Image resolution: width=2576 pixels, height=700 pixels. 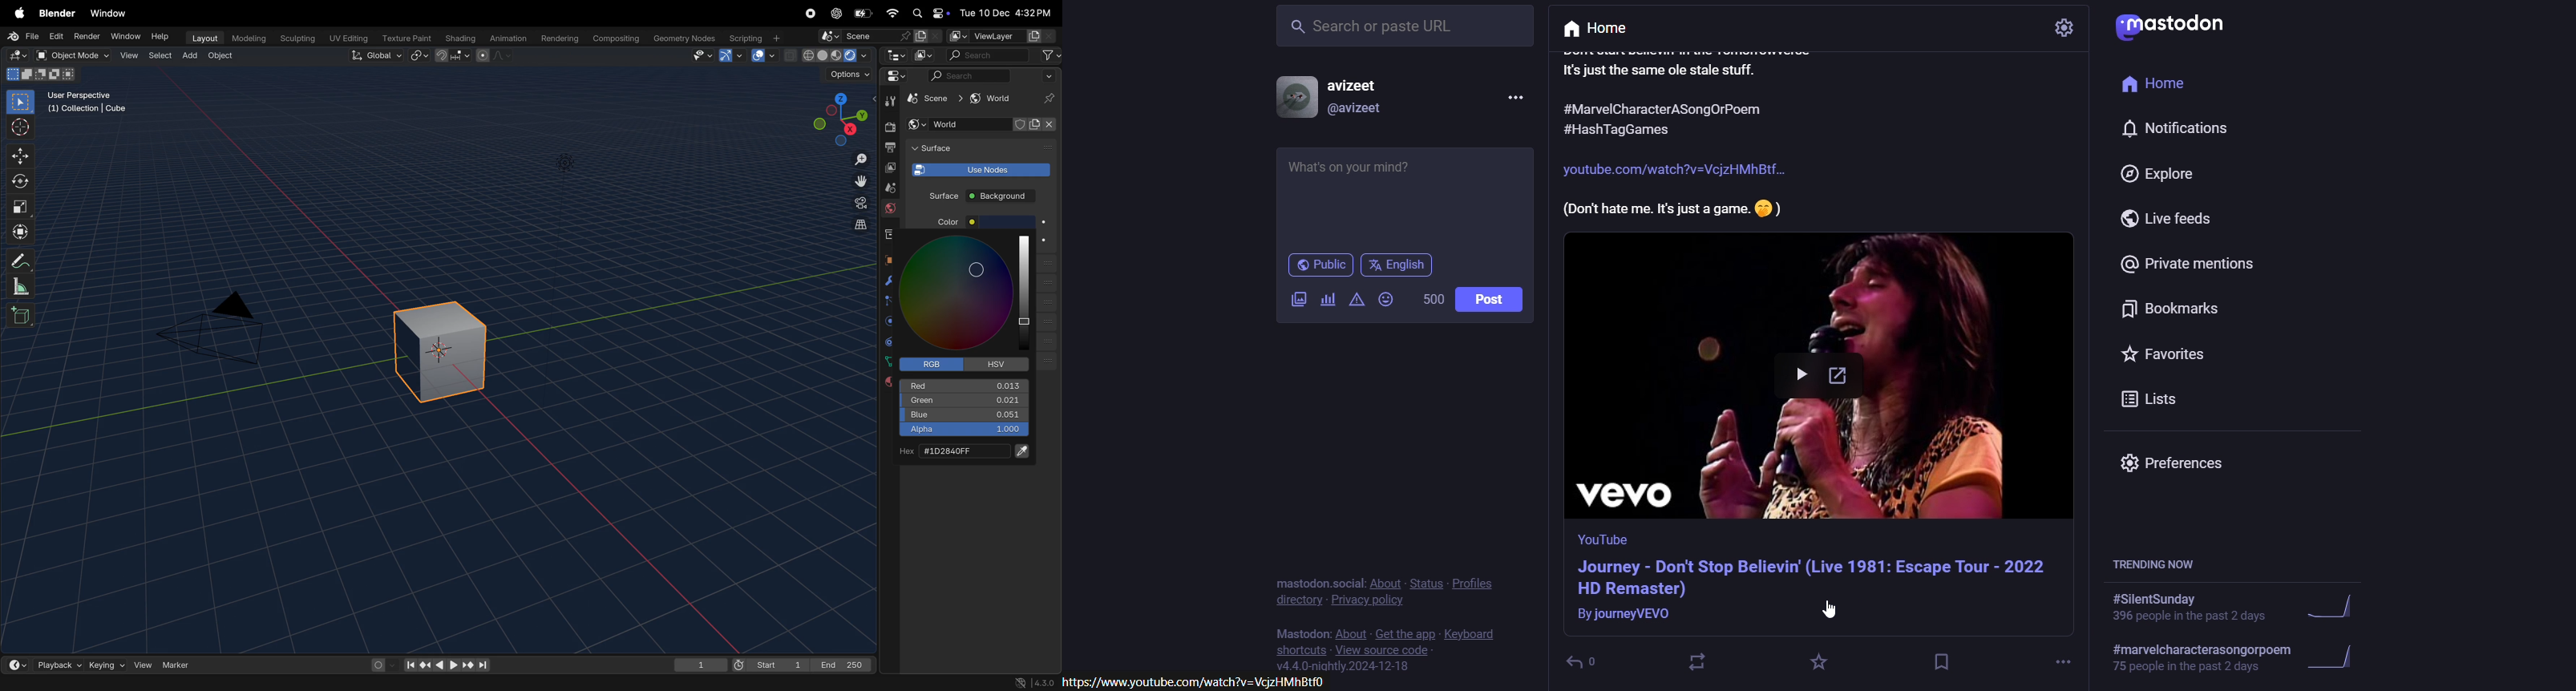 I want to click on battery, so click(x=862, y=14).